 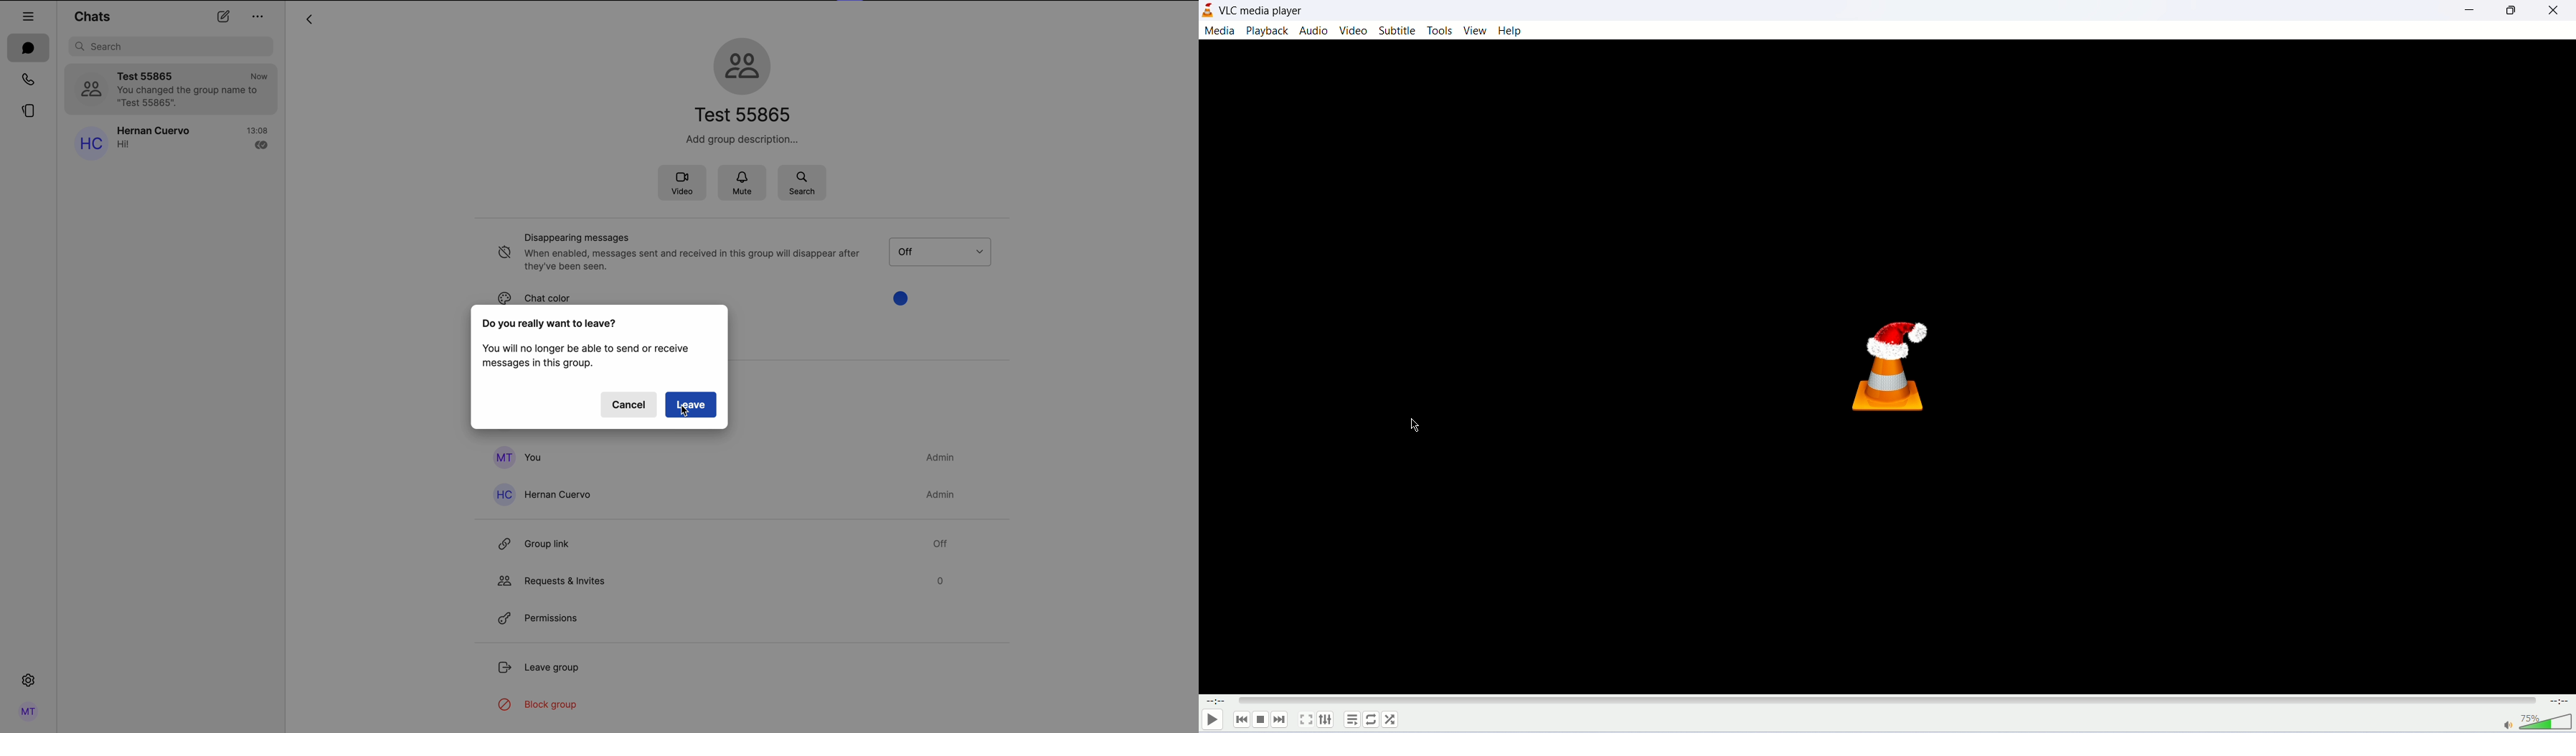 I want to click on profile picture, so click(x=89, y=145).